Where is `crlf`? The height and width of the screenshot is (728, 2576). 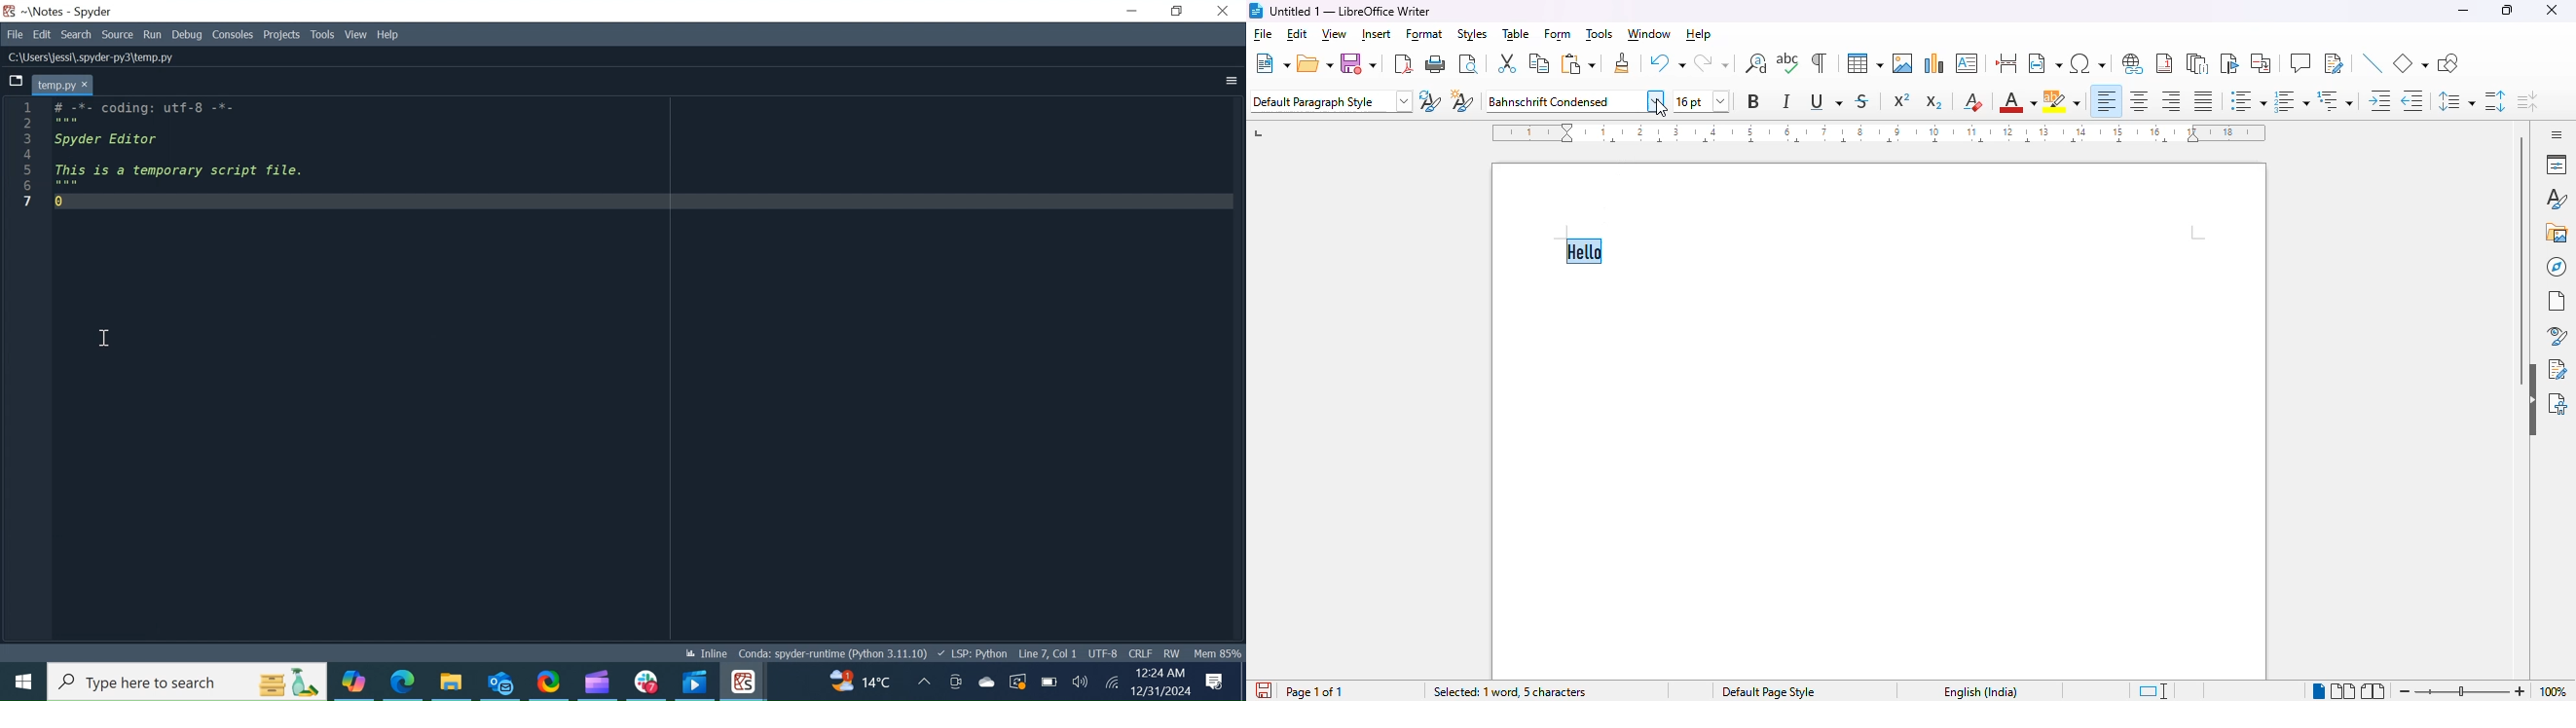
crlf is located at coordinates (1140, 654).